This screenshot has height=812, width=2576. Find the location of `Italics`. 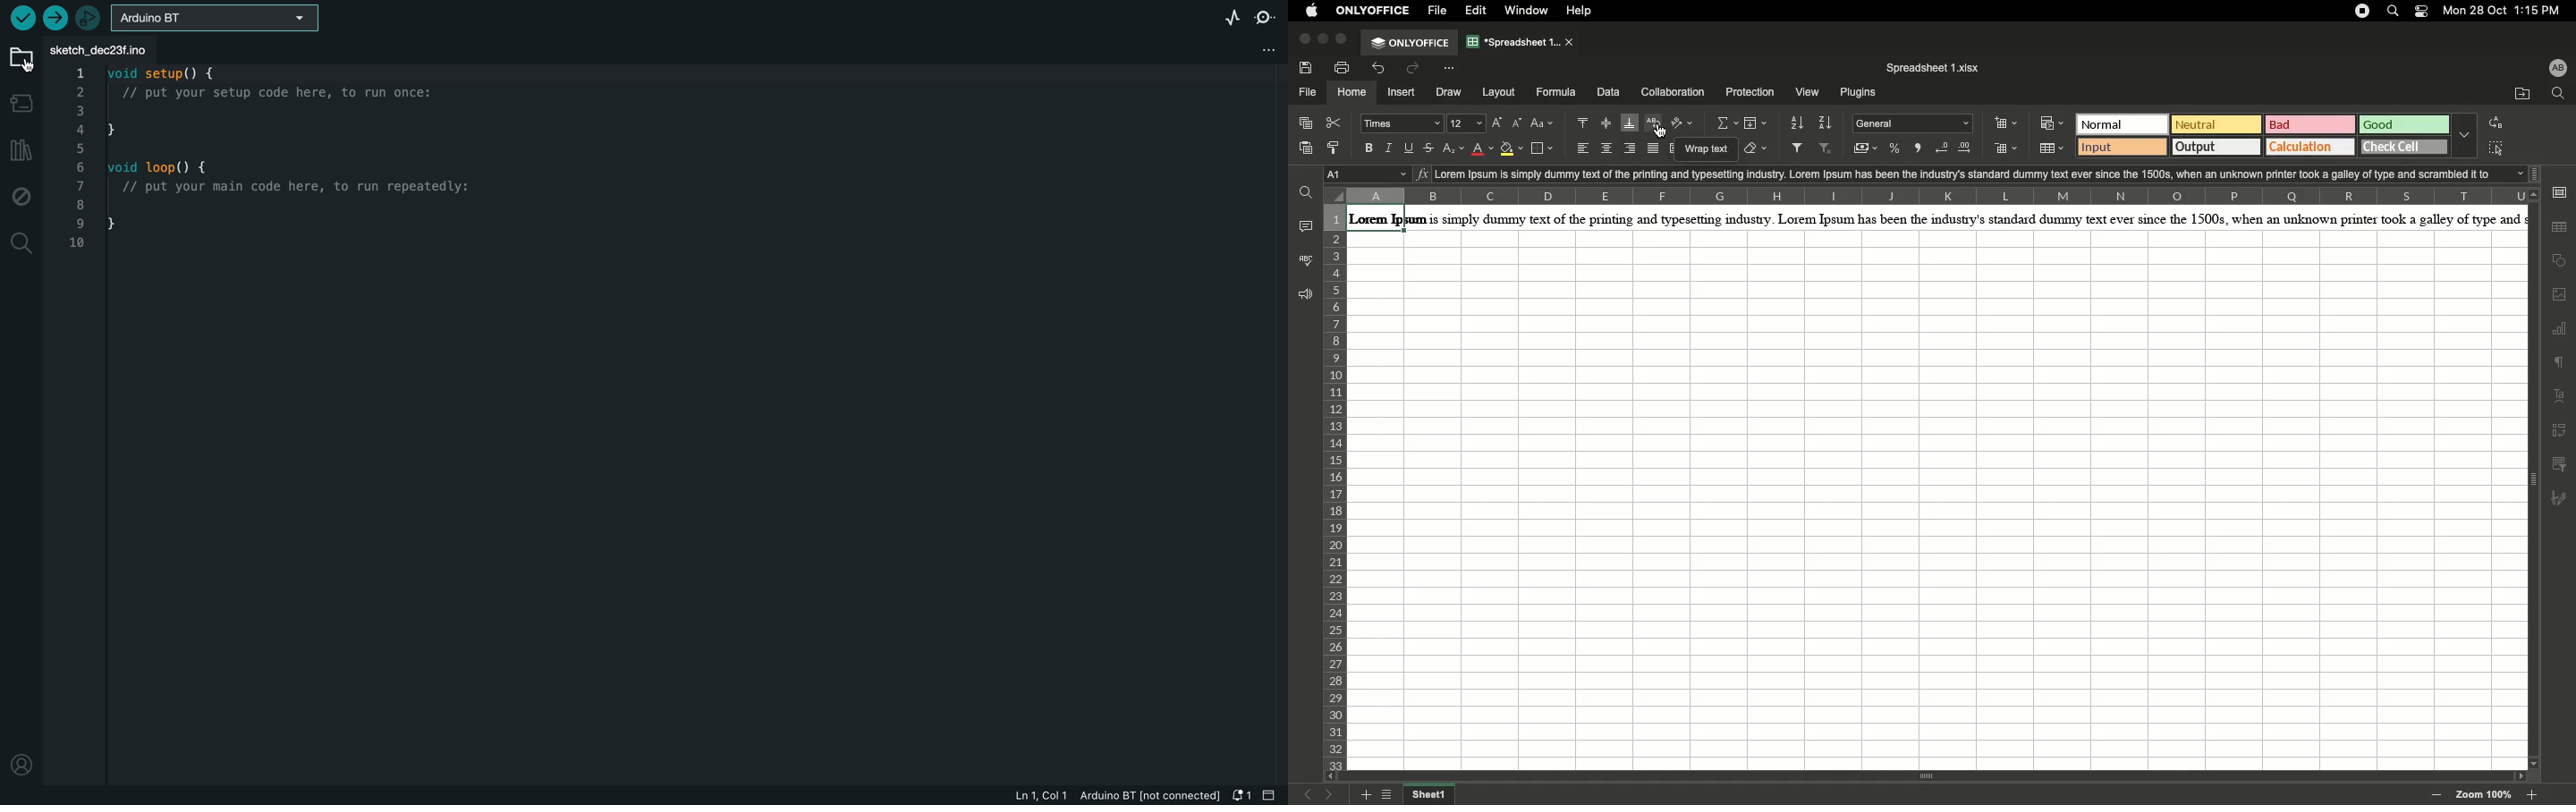

Italics is located at coordinates (1392, 148).